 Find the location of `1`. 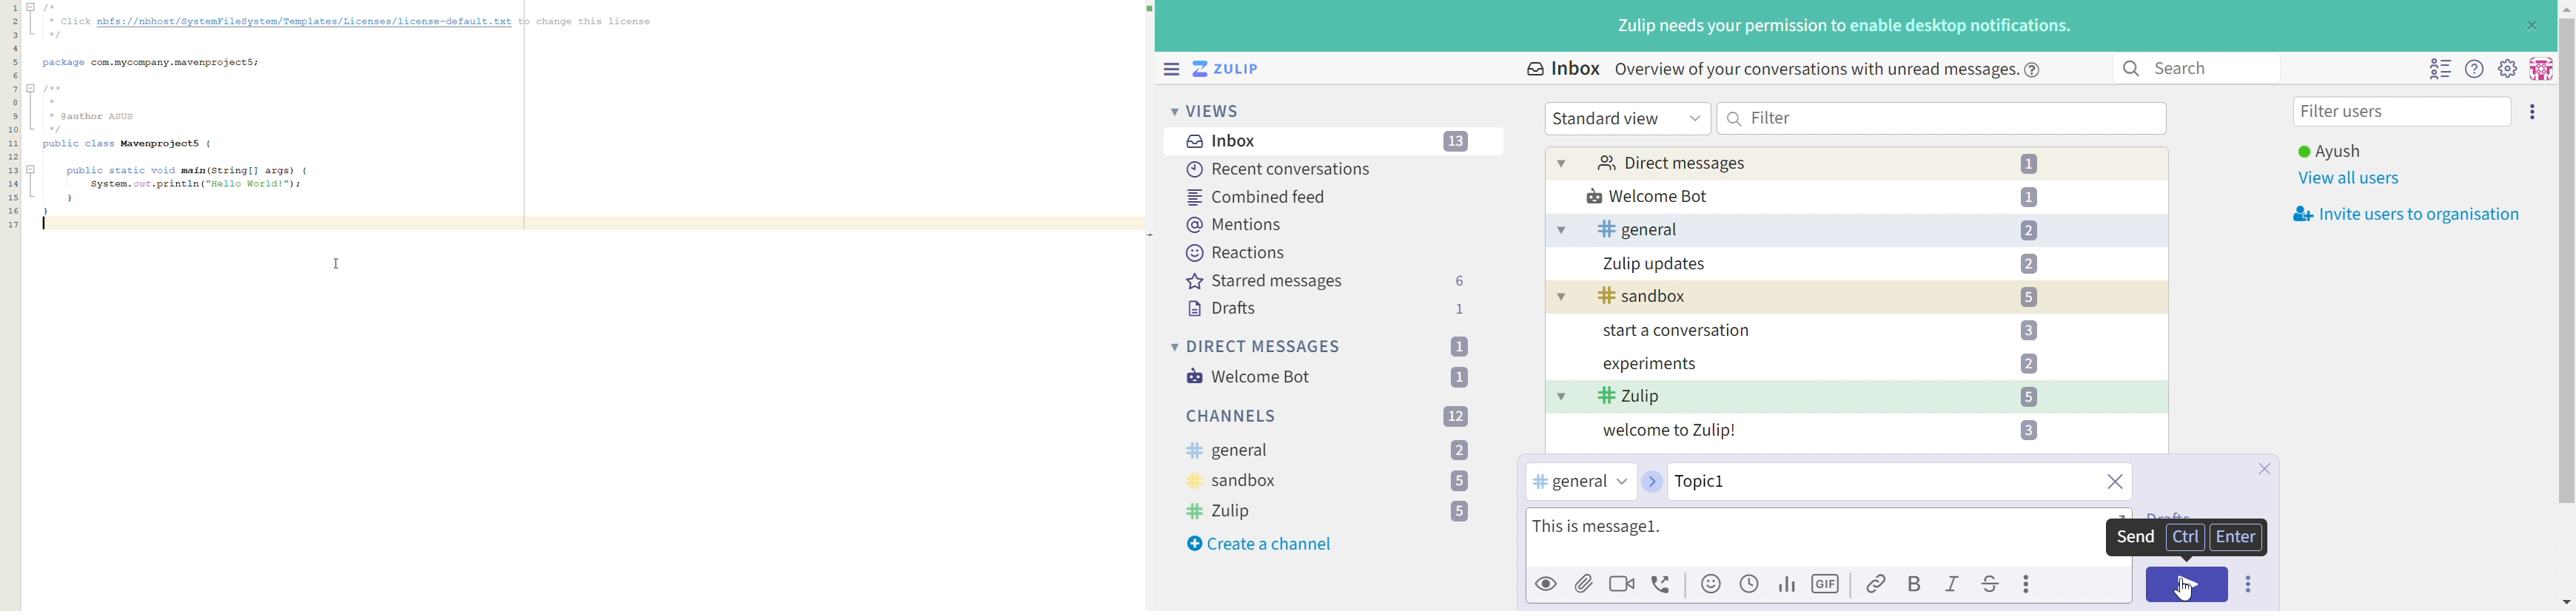

1 is located at coordinates (1463, 377).